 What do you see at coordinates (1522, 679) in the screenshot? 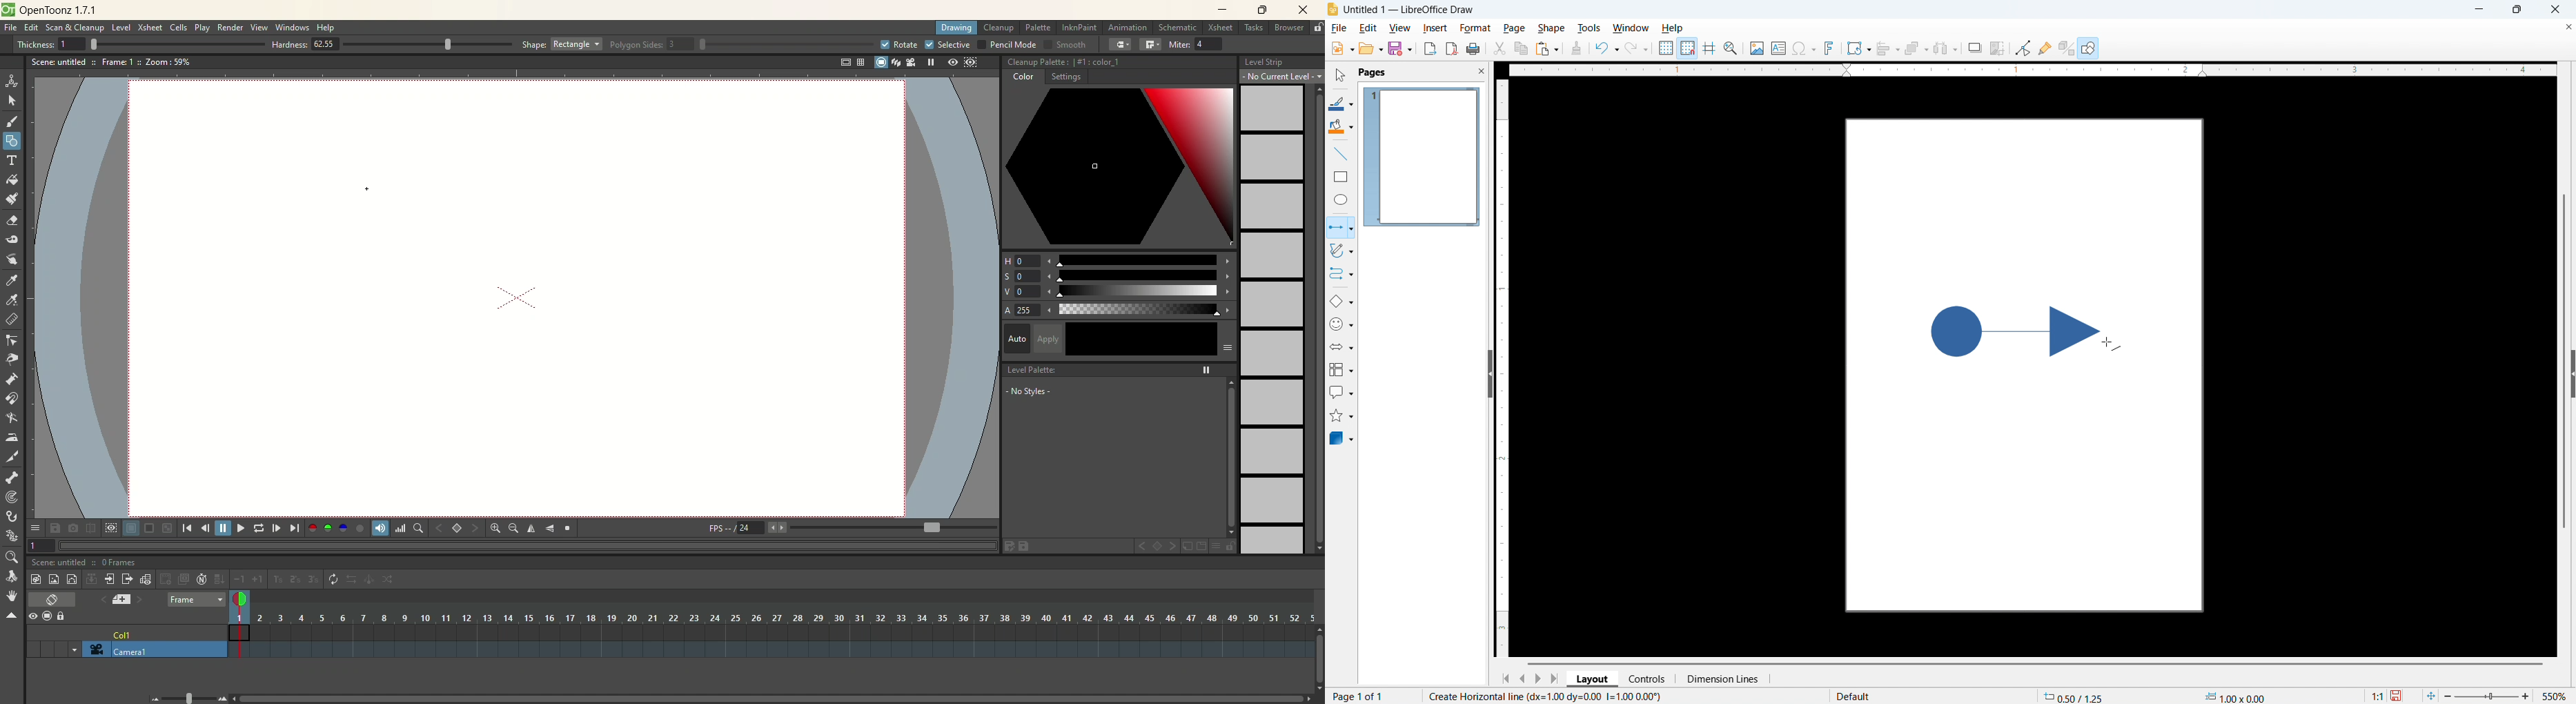
I see `Previous page ` at bounding box center [1522, 679].